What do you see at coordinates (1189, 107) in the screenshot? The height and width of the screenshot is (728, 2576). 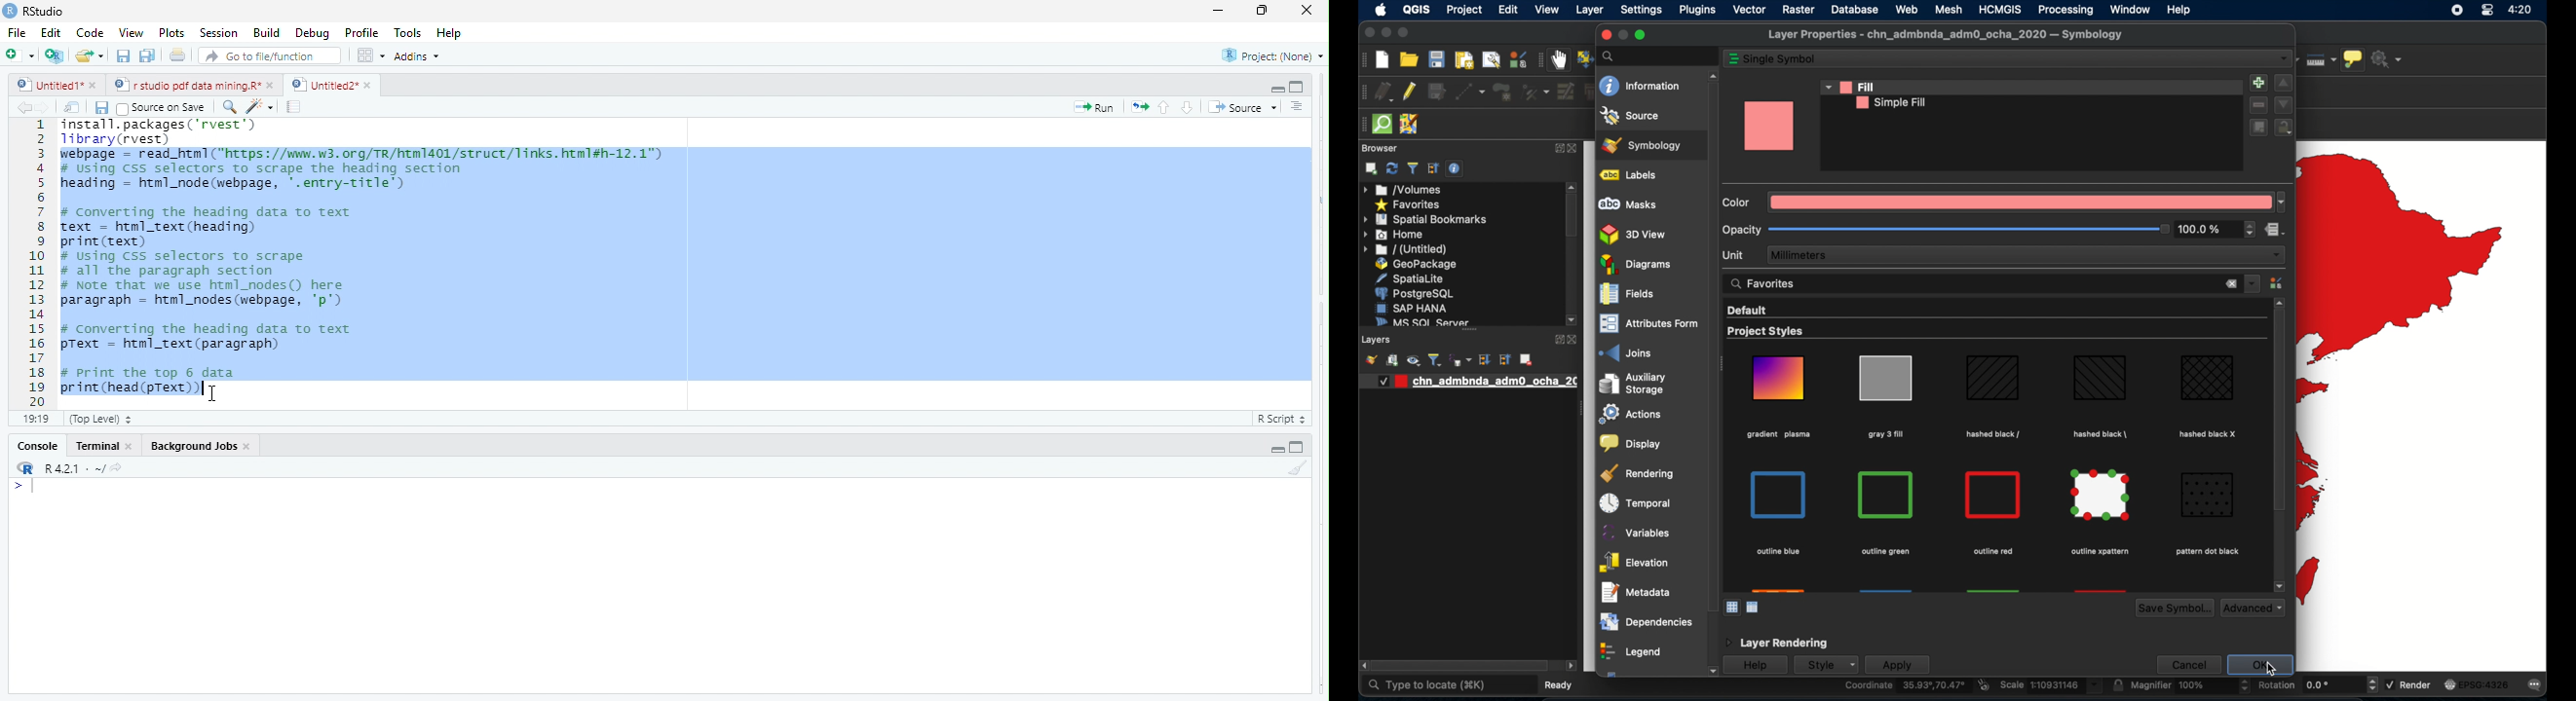 I see `go to next section/chunk` at bounding box center [1189, 107].